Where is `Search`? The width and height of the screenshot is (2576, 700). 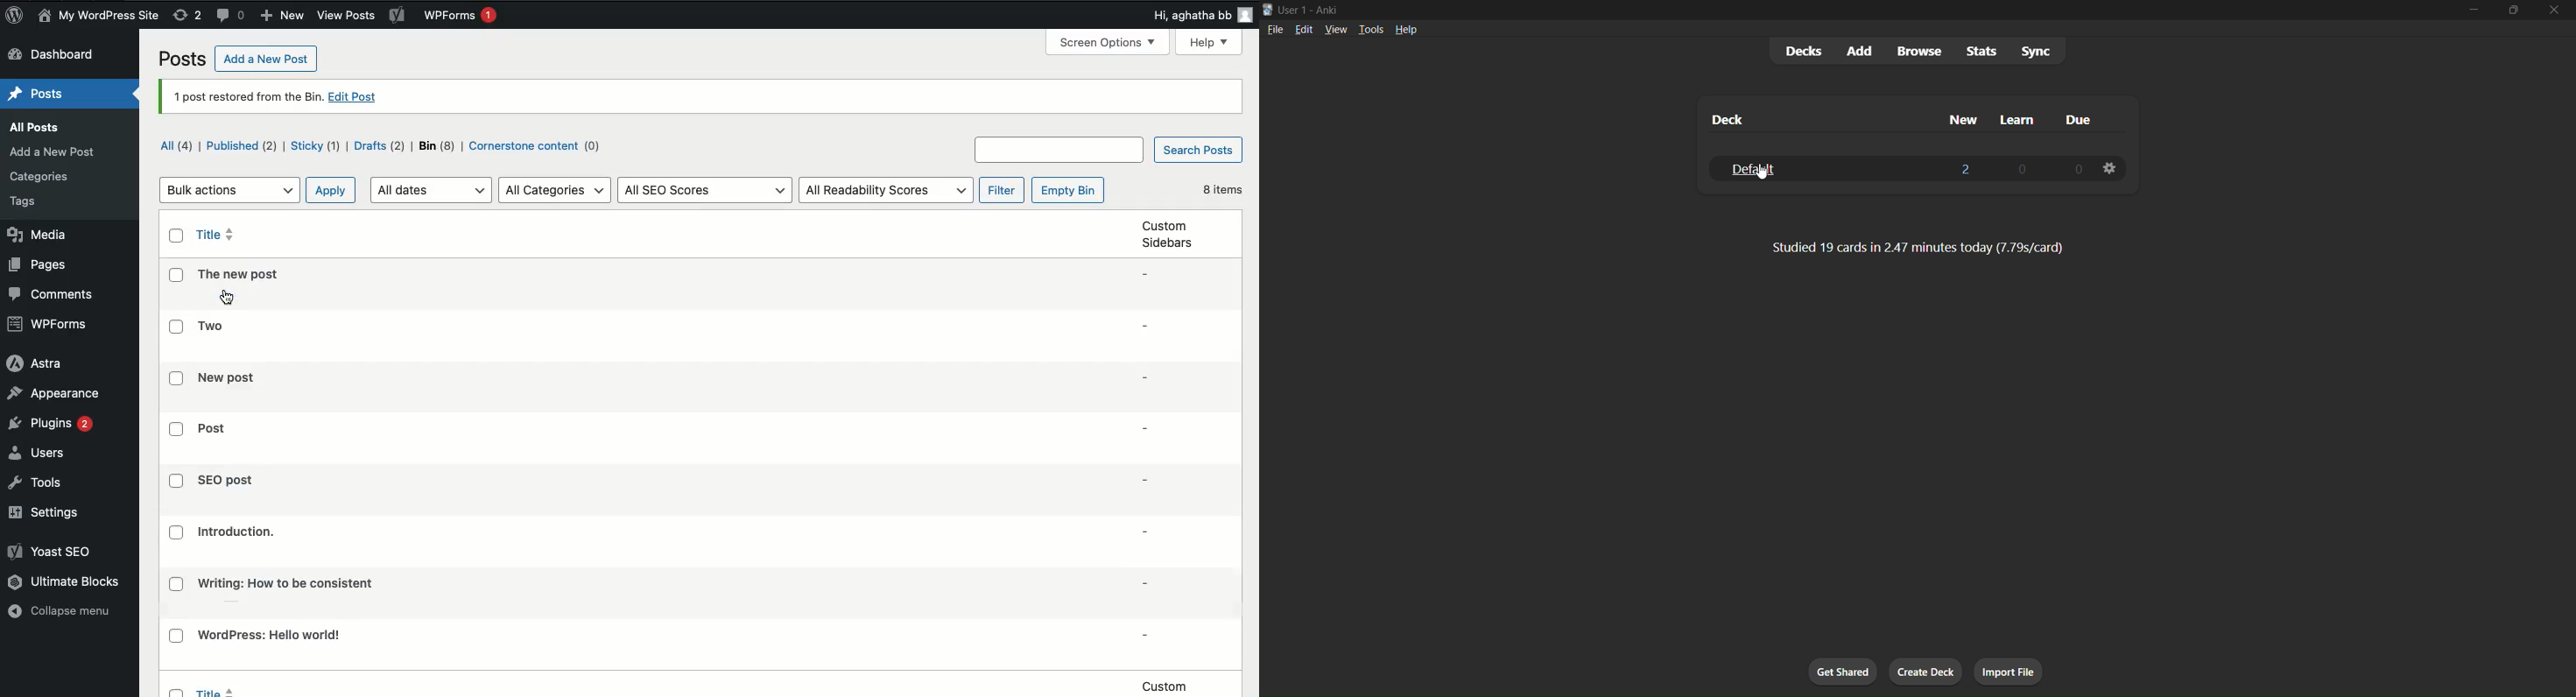 Search is located at coordinates (1060, 150).